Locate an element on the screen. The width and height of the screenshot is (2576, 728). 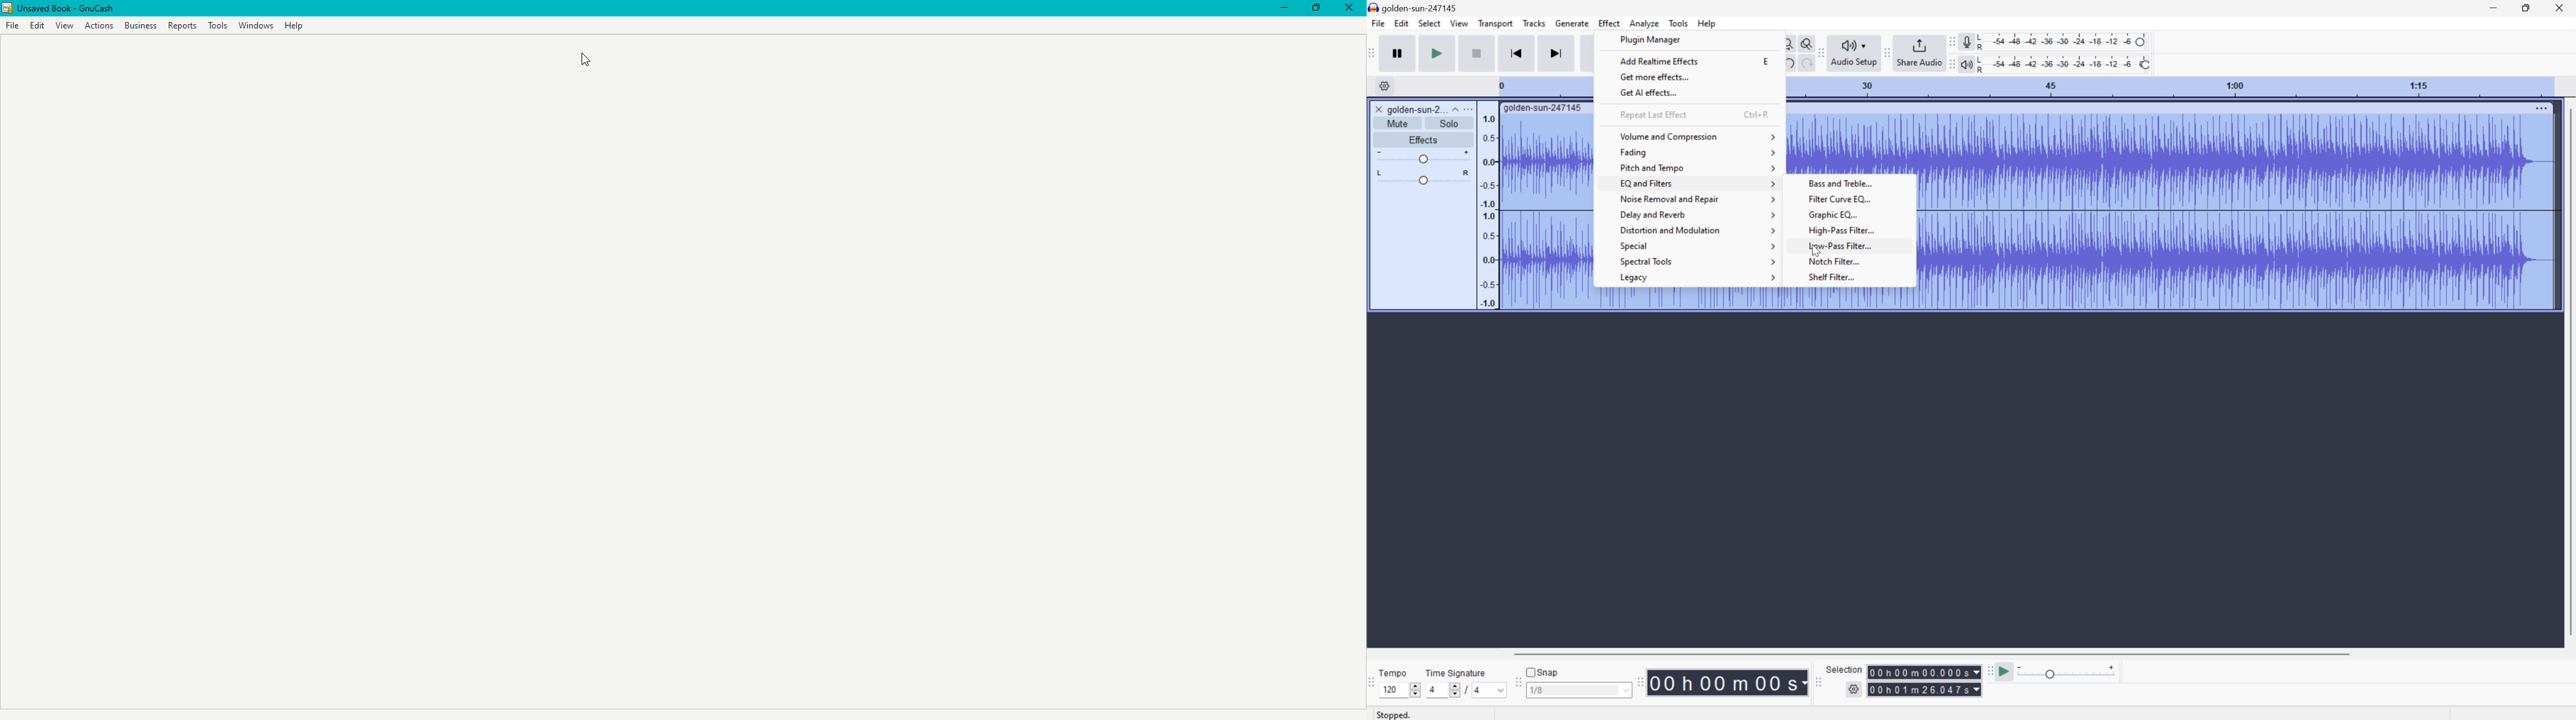
Audacity share audio toolbar is located at coordinates (1888, 52).